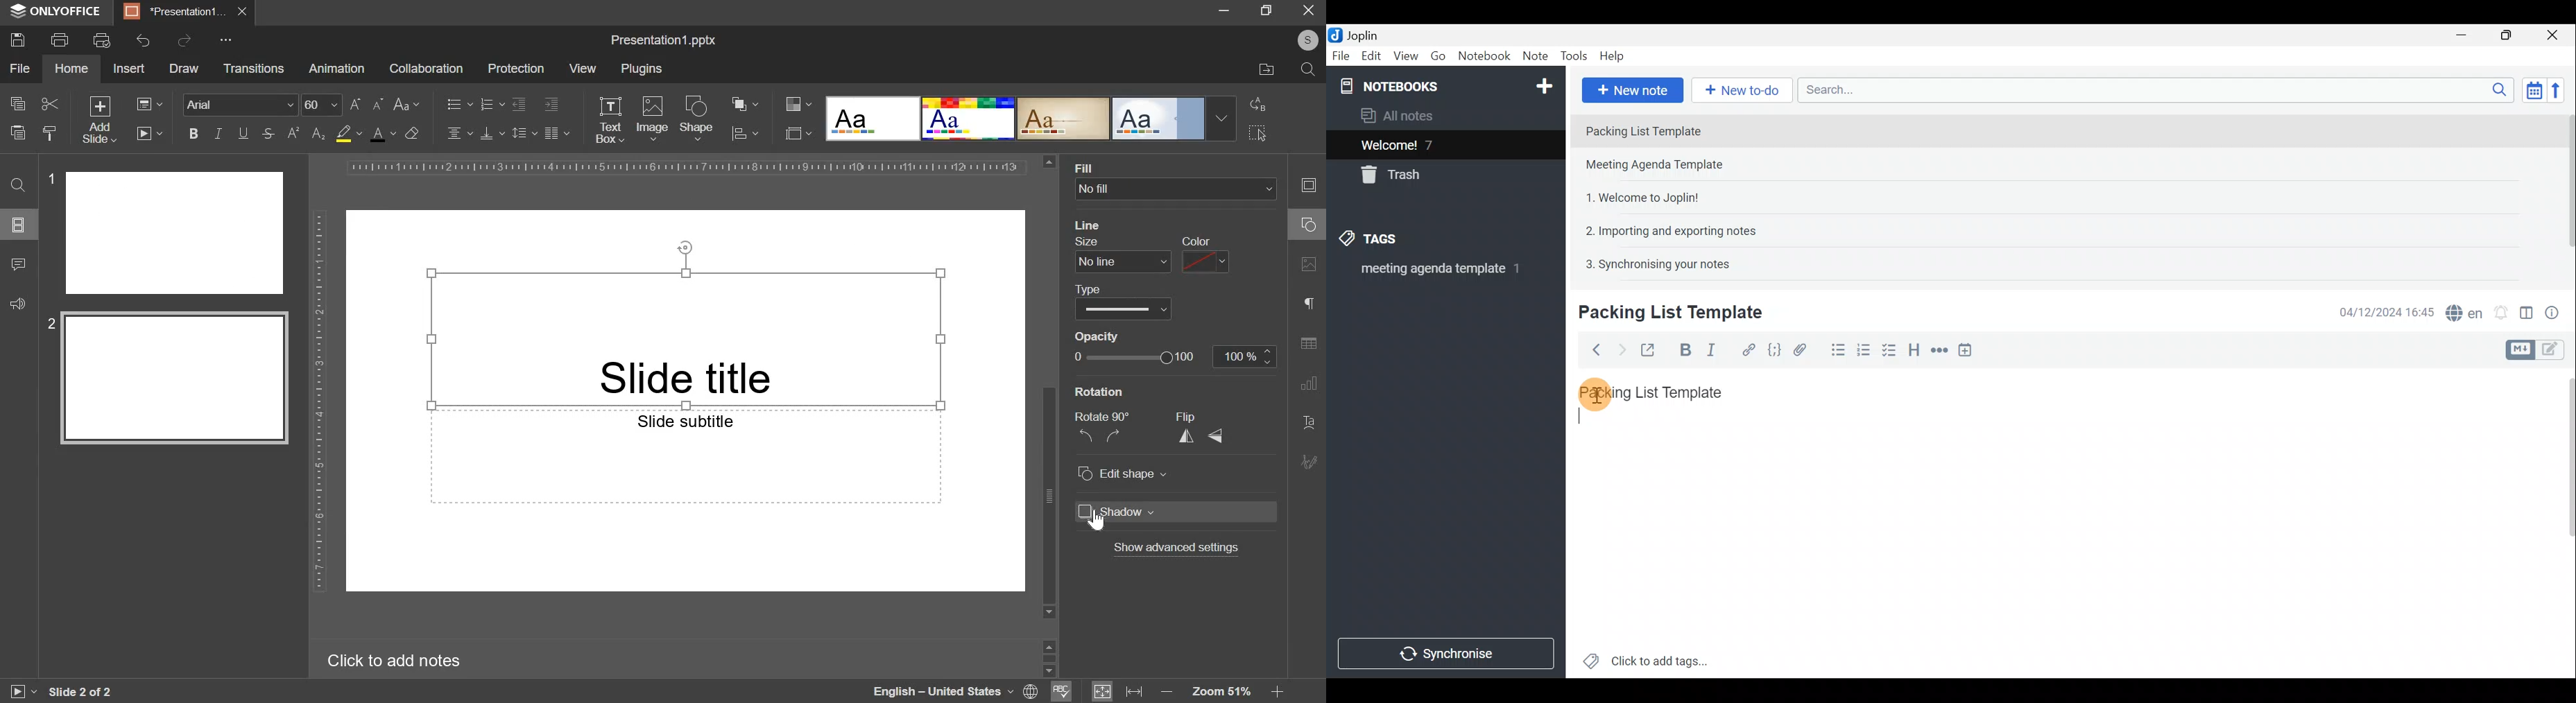 Image resolution: width=2576 pixels, height=728 pixels. Describe the element at coordinates (1743, 90) in the screenshot. I see `New to-do` at that location.